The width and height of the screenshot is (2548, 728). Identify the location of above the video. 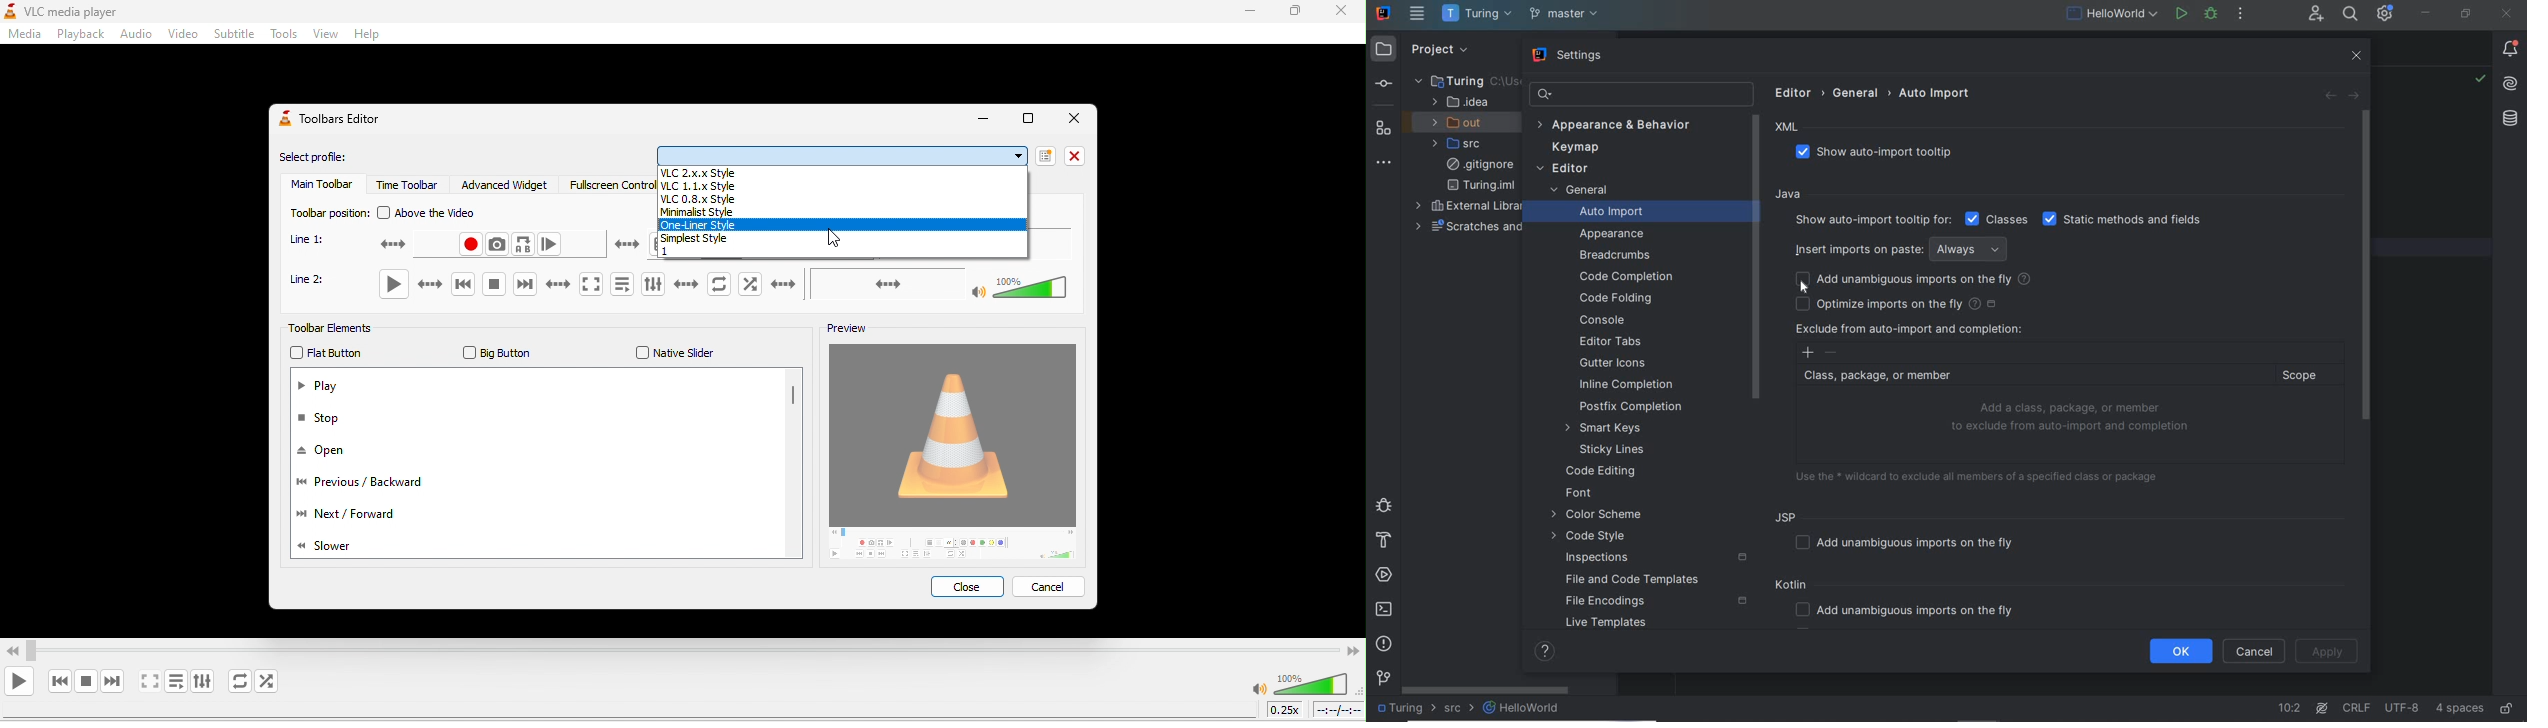
(437, 213).